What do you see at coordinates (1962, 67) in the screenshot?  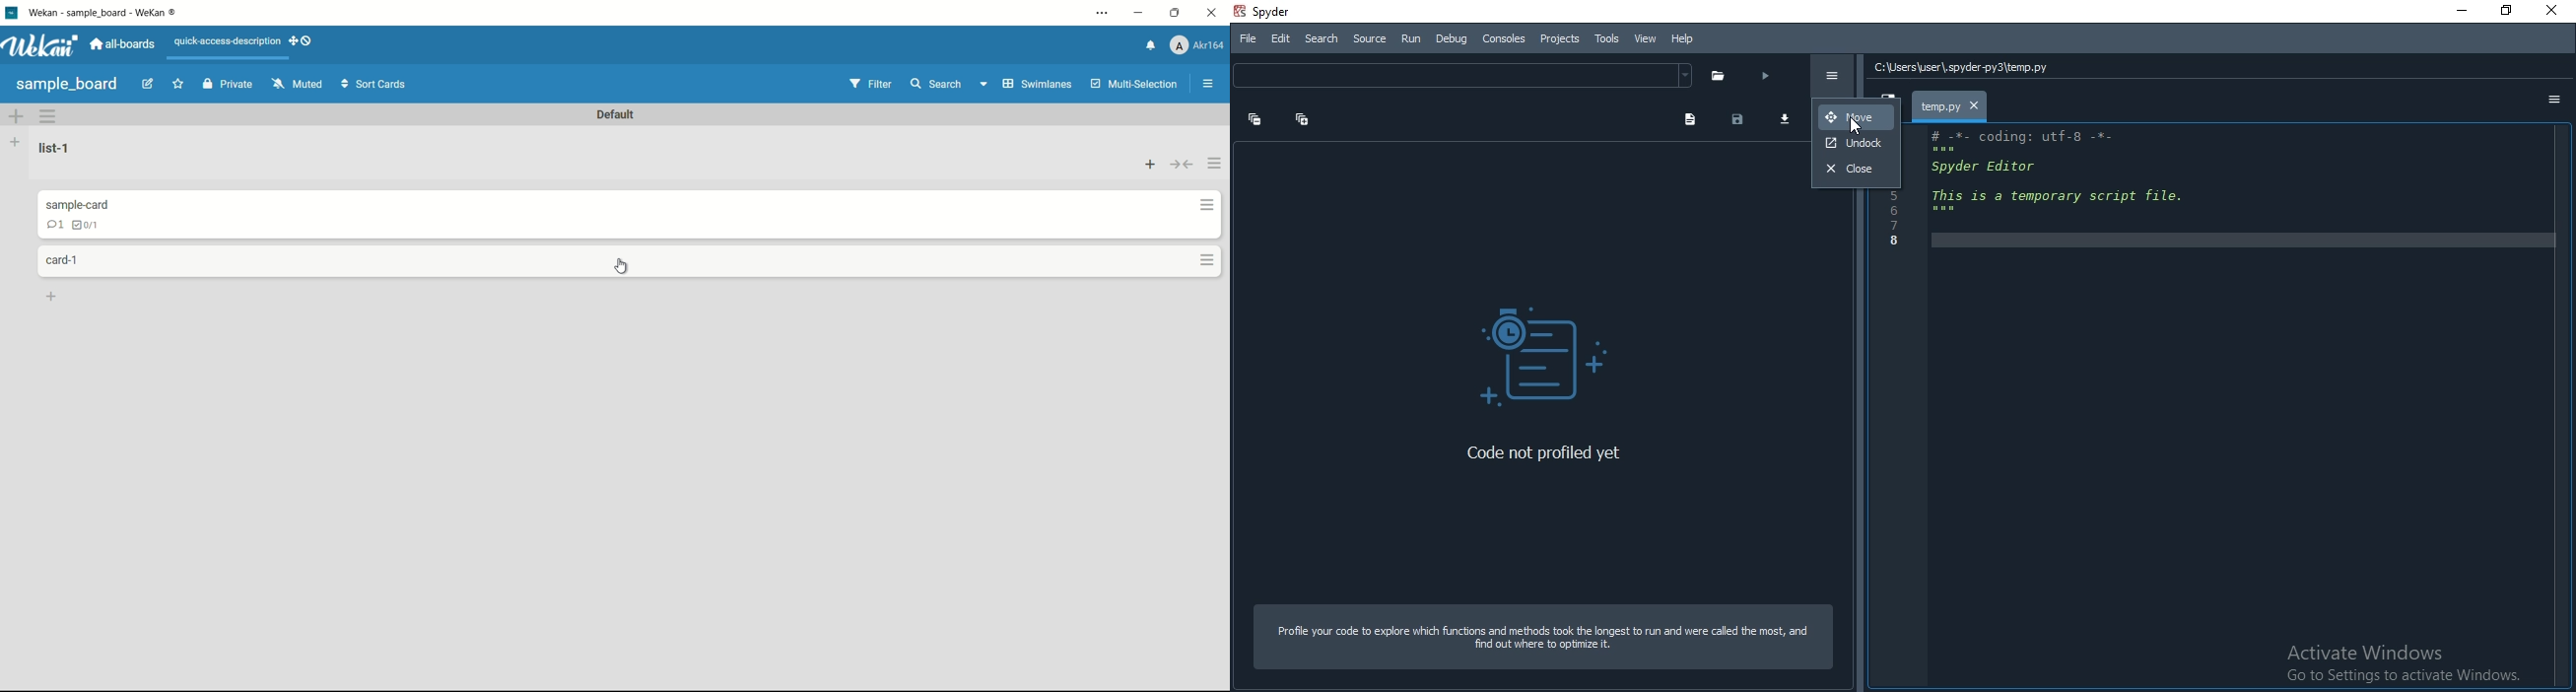 I see `C:\Users\user\.spyder-py3\temp.py` at bounding box center [1962, 67].